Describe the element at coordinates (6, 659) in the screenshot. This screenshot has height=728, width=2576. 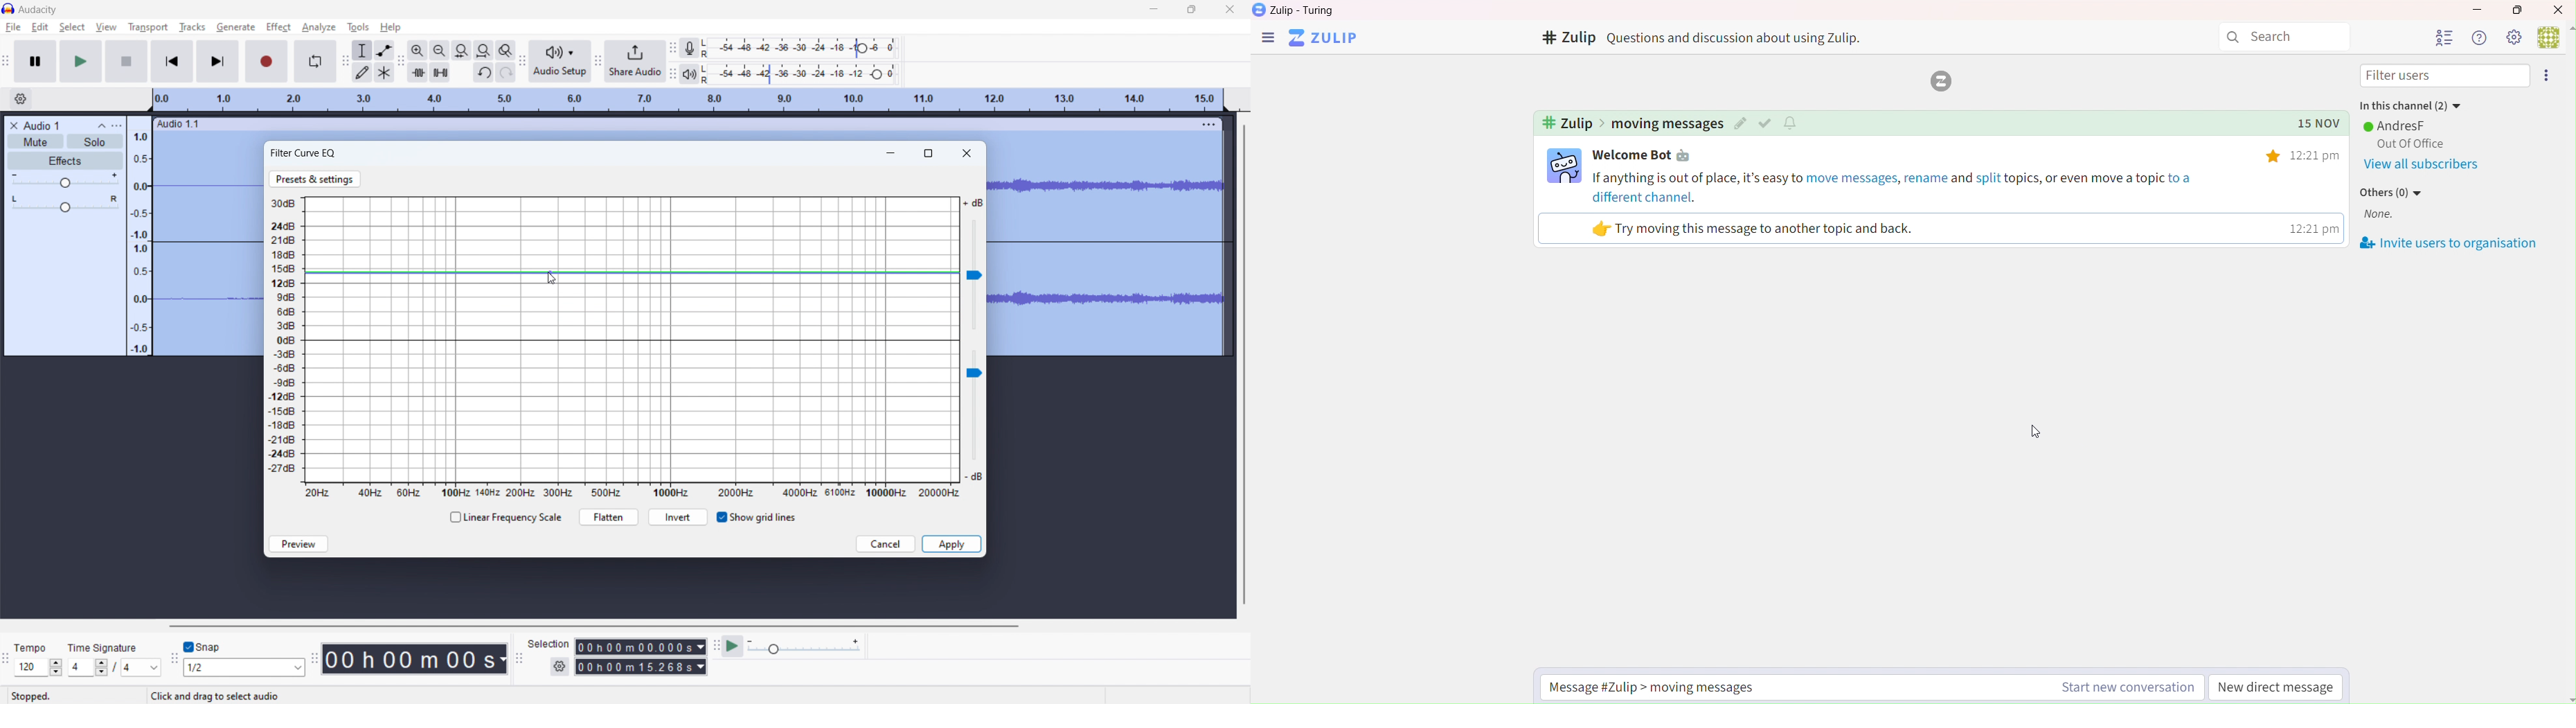
I see `time signature toolbar` at that location.